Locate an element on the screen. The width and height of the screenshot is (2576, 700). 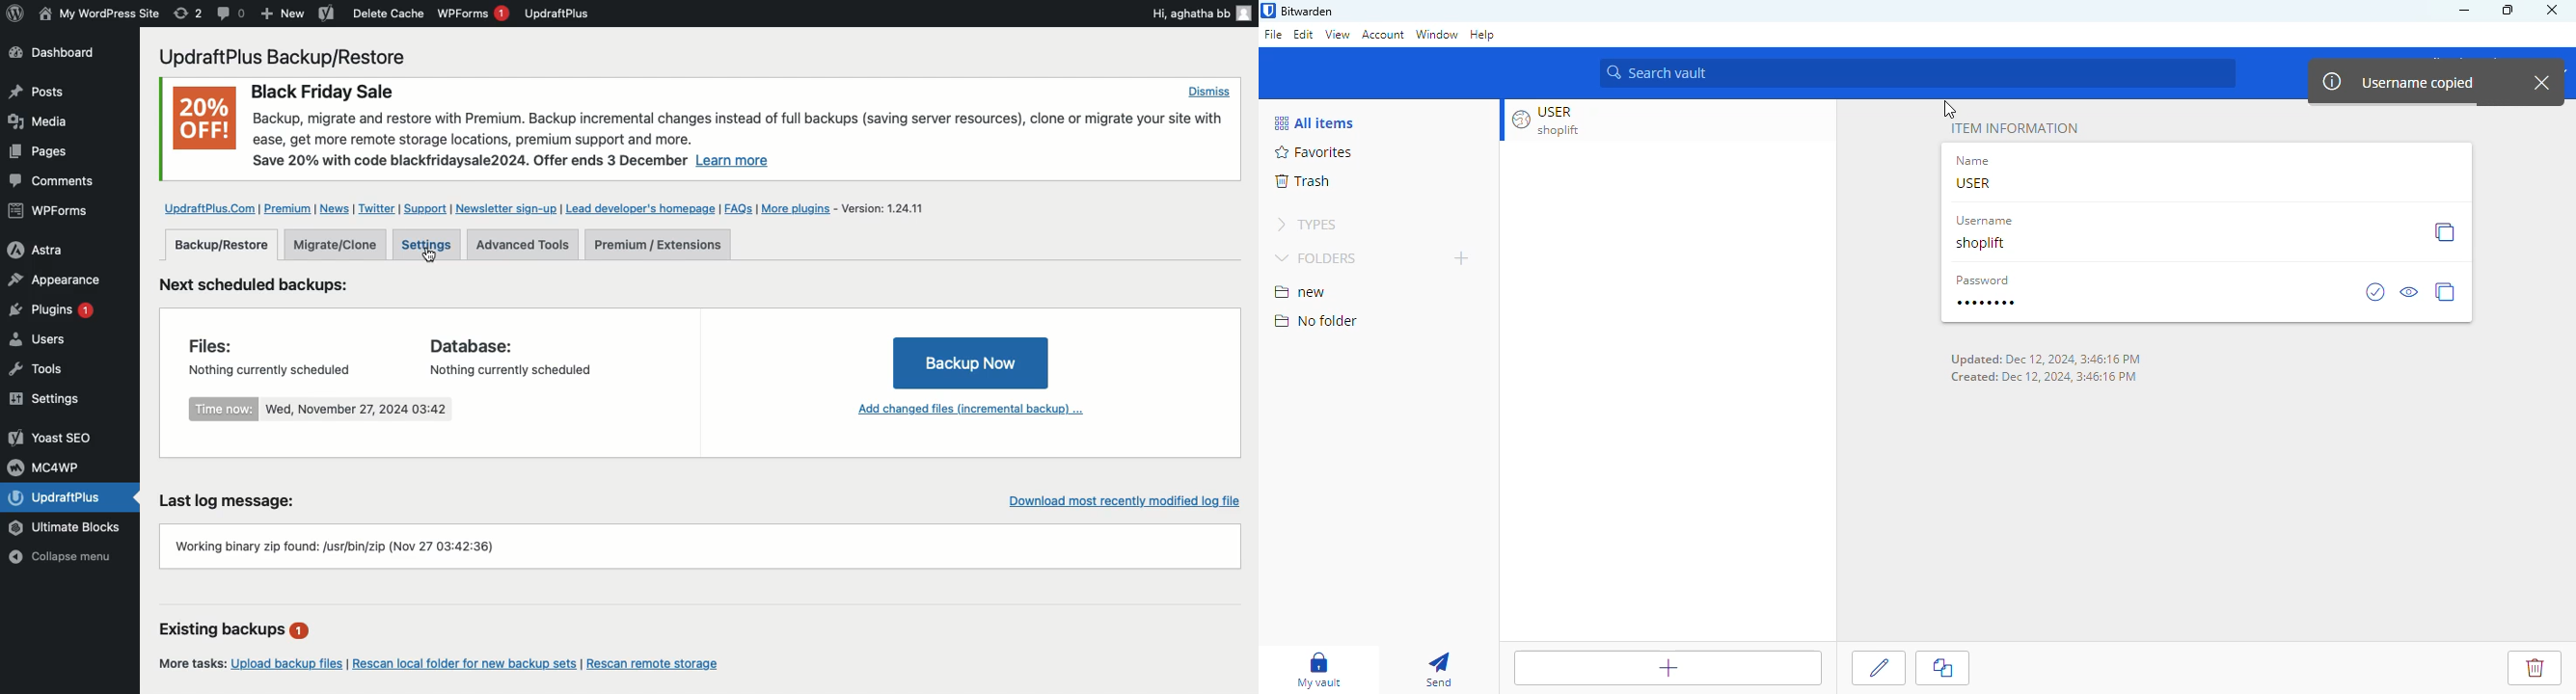
Dashboard is located at coordinates (63, 54).